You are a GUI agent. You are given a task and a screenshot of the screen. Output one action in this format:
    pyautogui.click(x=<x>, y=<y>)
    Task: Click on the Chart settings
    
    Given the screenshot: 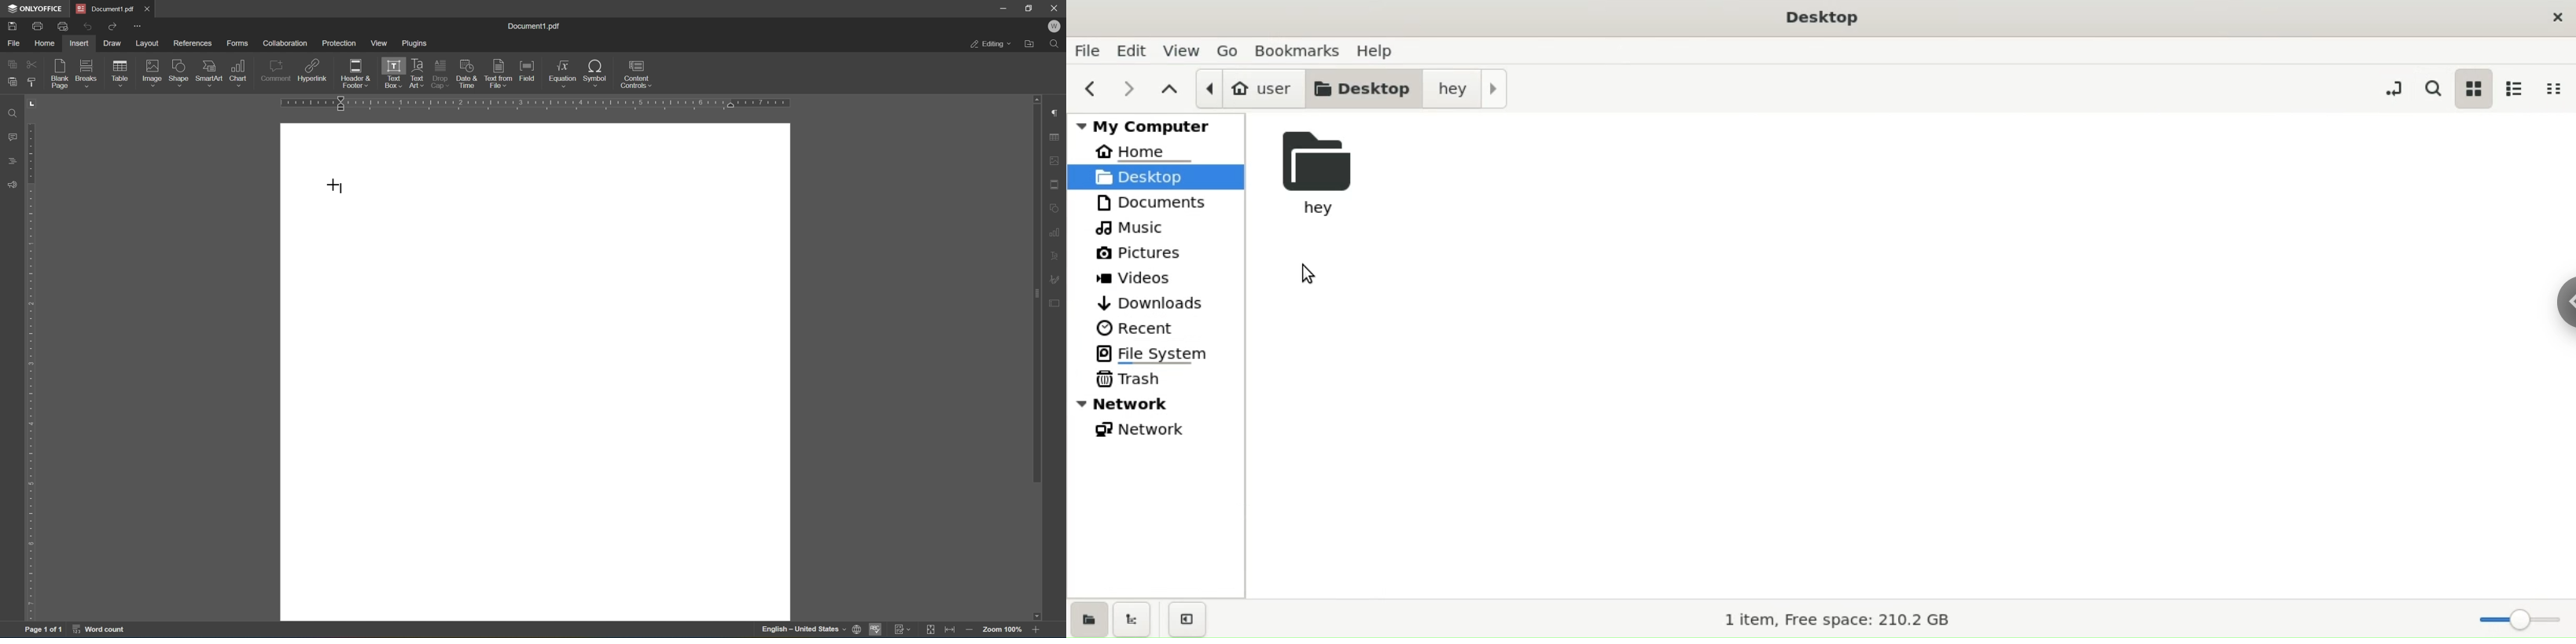 What is the action you would take?
    pyautogui.click(x=1056, y=231)
    